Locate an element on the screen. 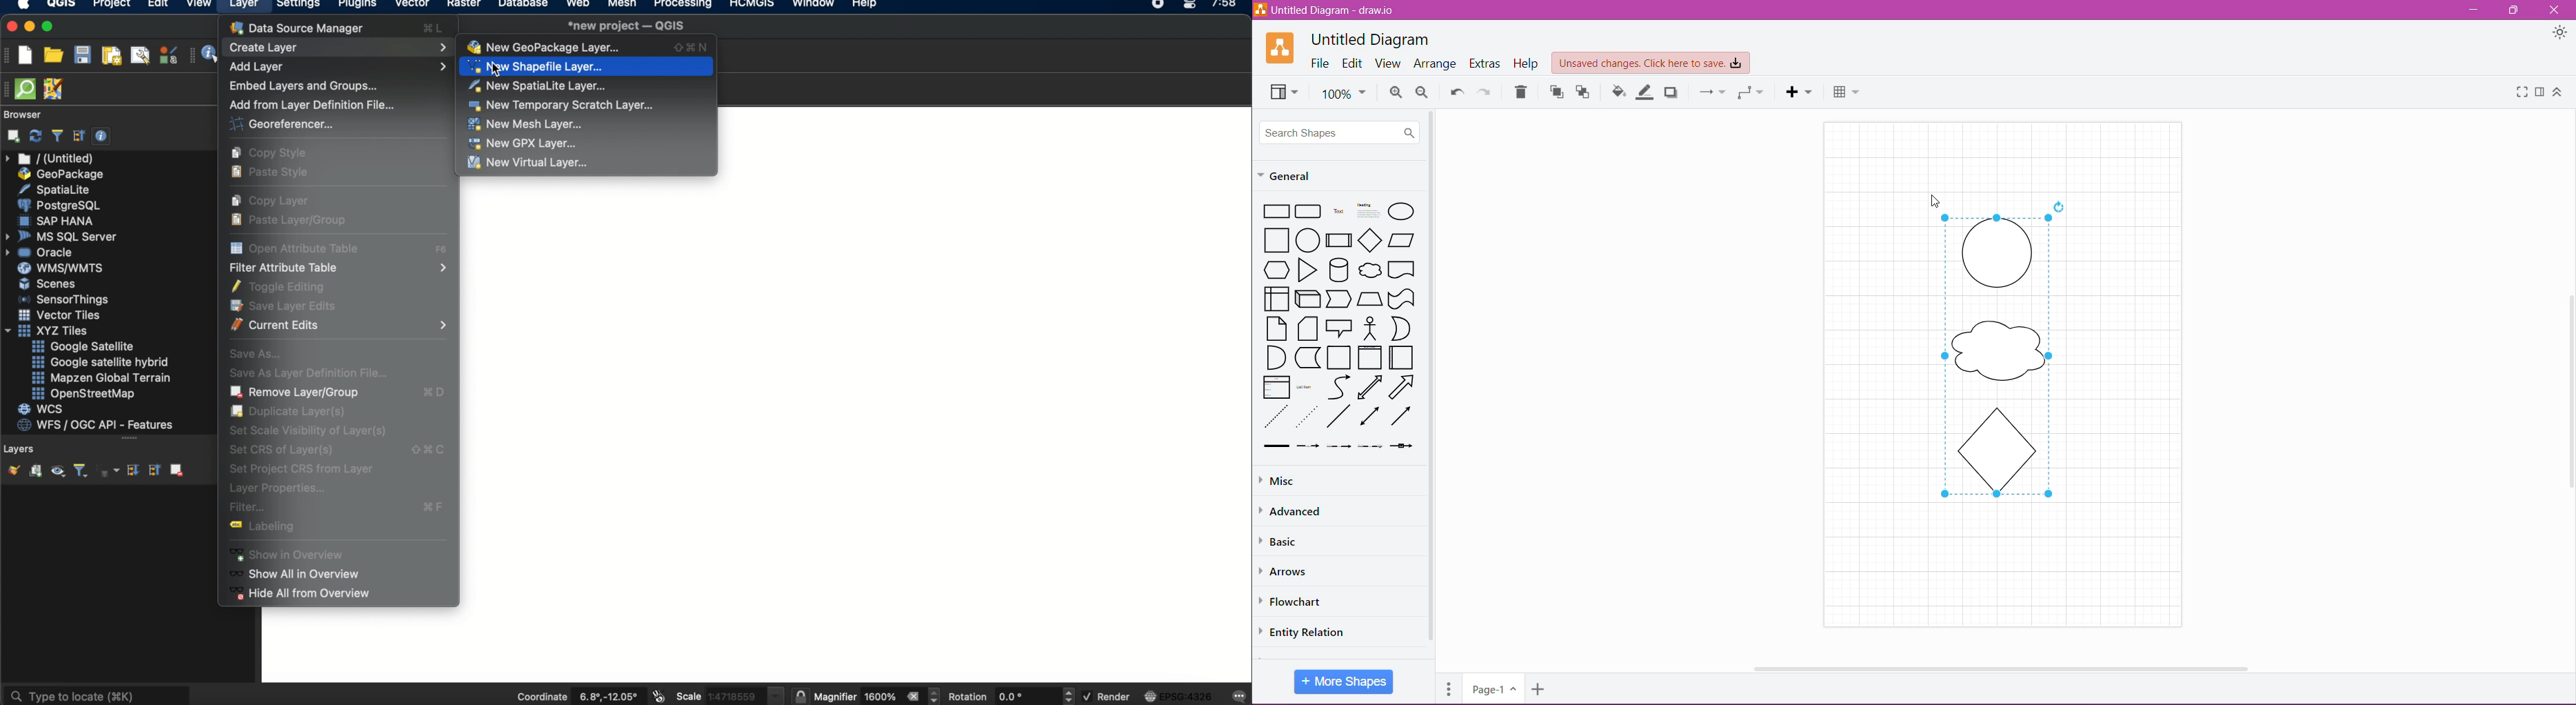  geo package is located at coordinates (59, 175).